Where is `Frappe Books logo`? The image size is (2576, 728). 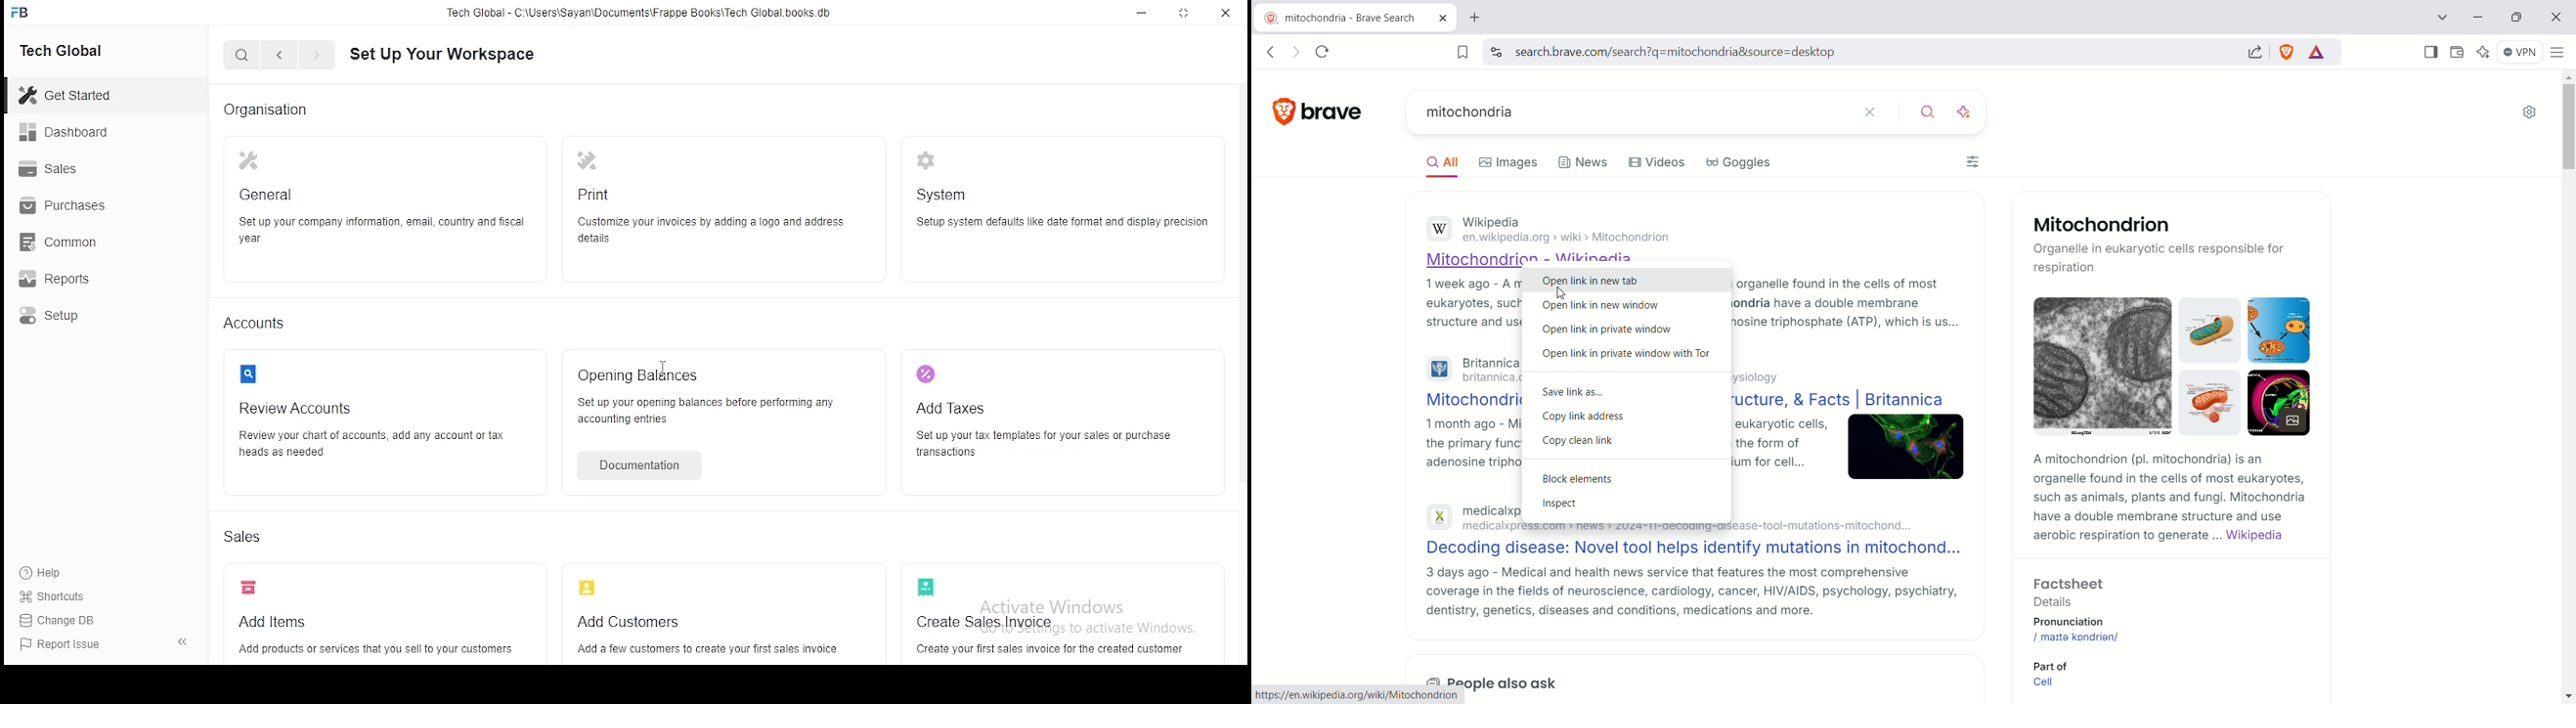
Frappe Books logo is located at coordinates (22, 13).